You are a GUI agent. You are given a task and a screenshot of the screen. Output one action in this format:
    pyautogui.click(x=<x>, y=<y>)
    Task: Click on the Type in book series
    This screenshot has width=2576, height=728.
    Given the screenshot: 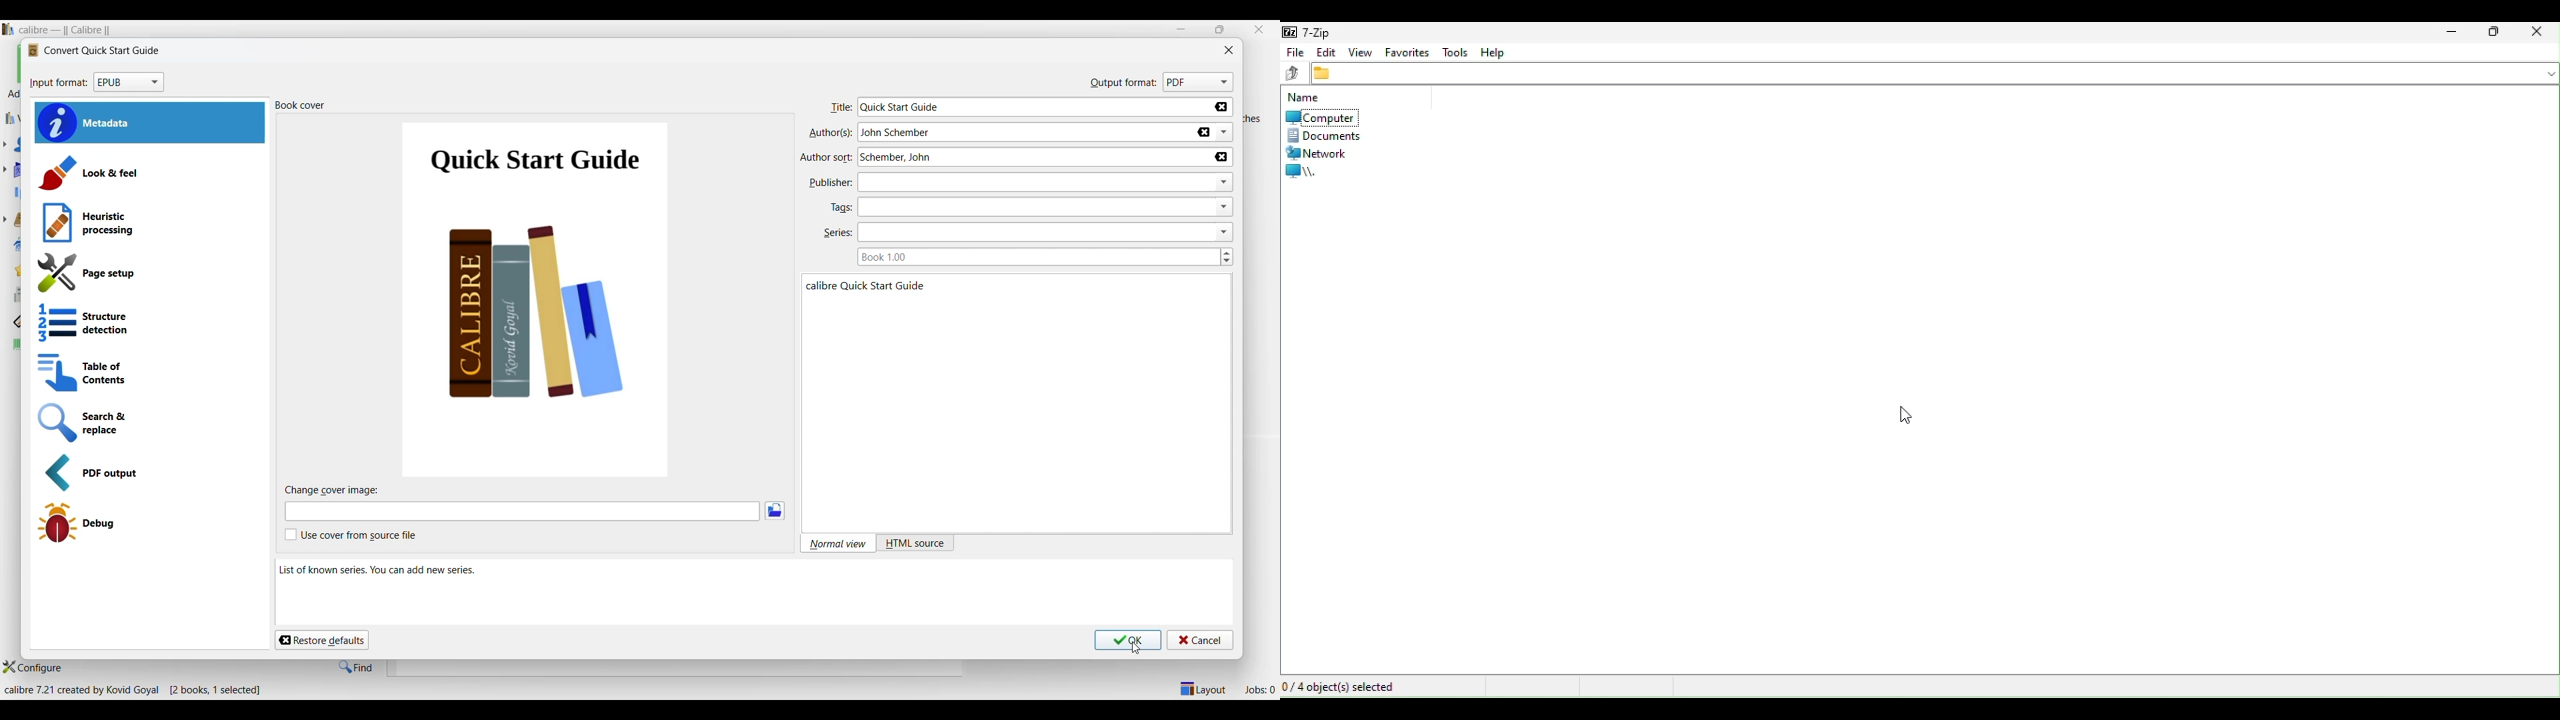 What is the action you would take?
    pyautogui.click(x=1034, y=257)
    